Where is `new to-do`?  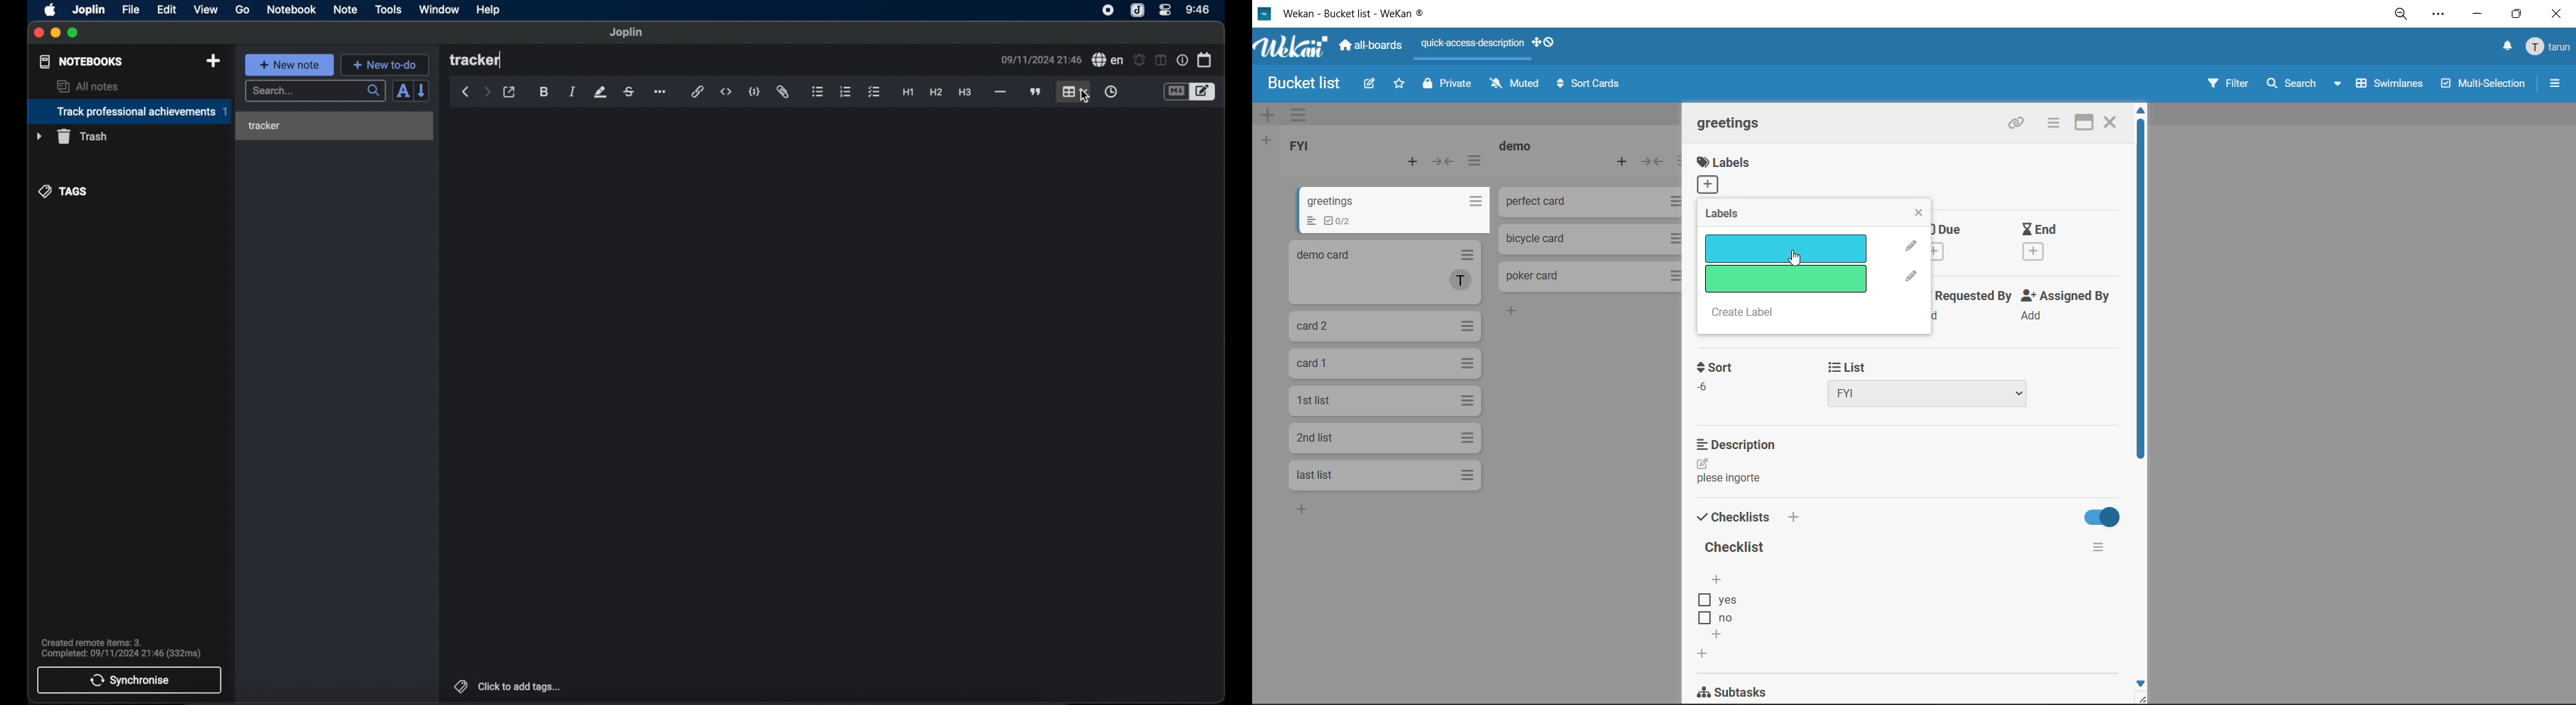
new to-do is located at coordinates (385, 65).